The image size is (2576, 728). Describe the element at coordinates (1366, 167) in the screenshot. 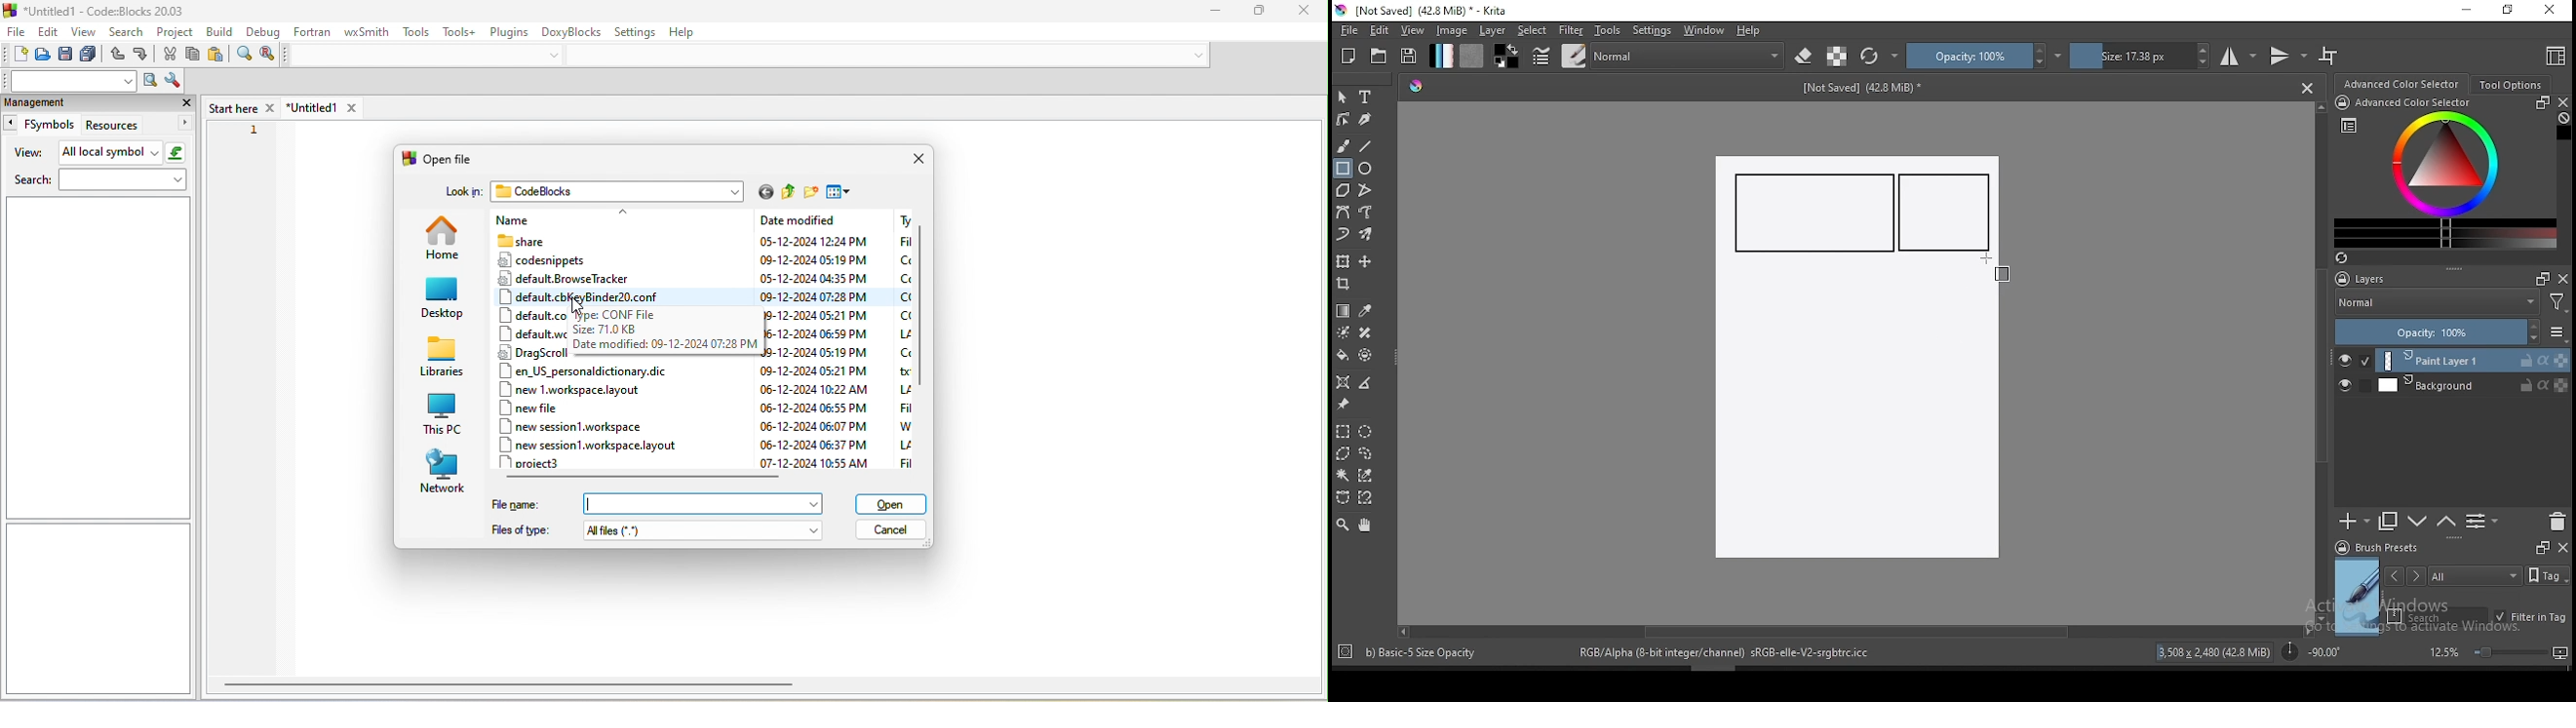

I see `ellipse tool` at that location.